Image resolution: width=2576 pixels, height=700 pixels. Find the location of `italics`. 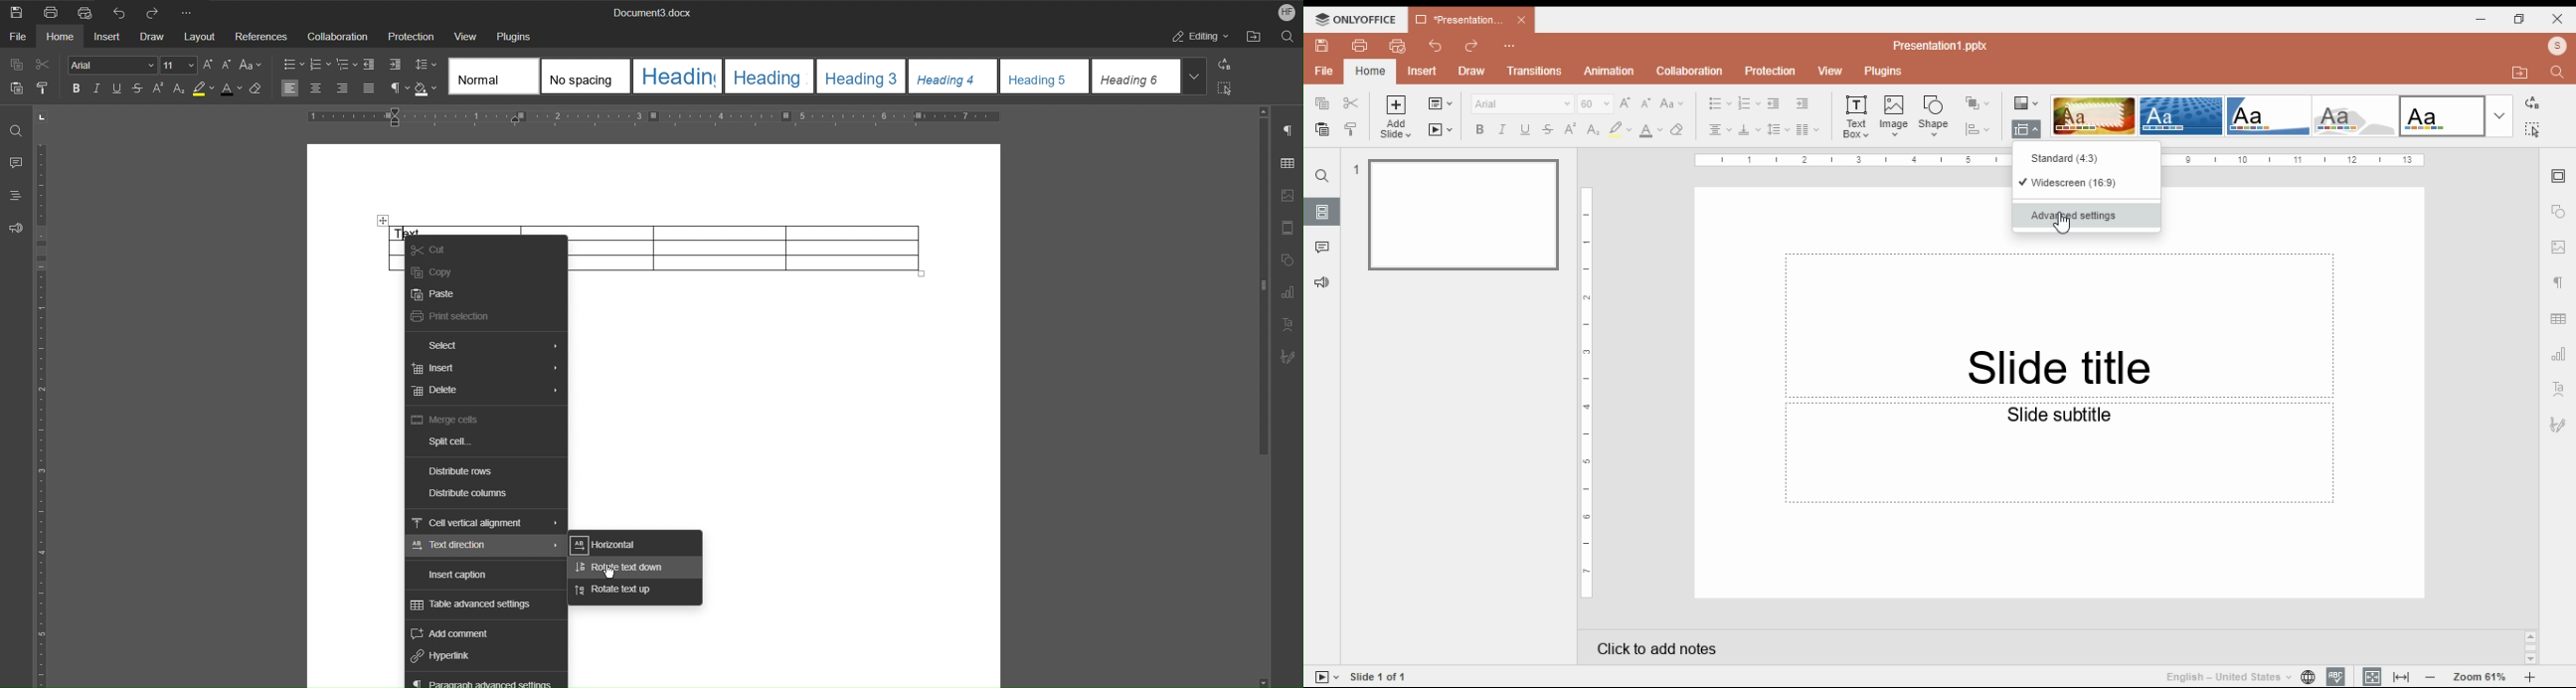

italics is located at coordinates (1500, 129).